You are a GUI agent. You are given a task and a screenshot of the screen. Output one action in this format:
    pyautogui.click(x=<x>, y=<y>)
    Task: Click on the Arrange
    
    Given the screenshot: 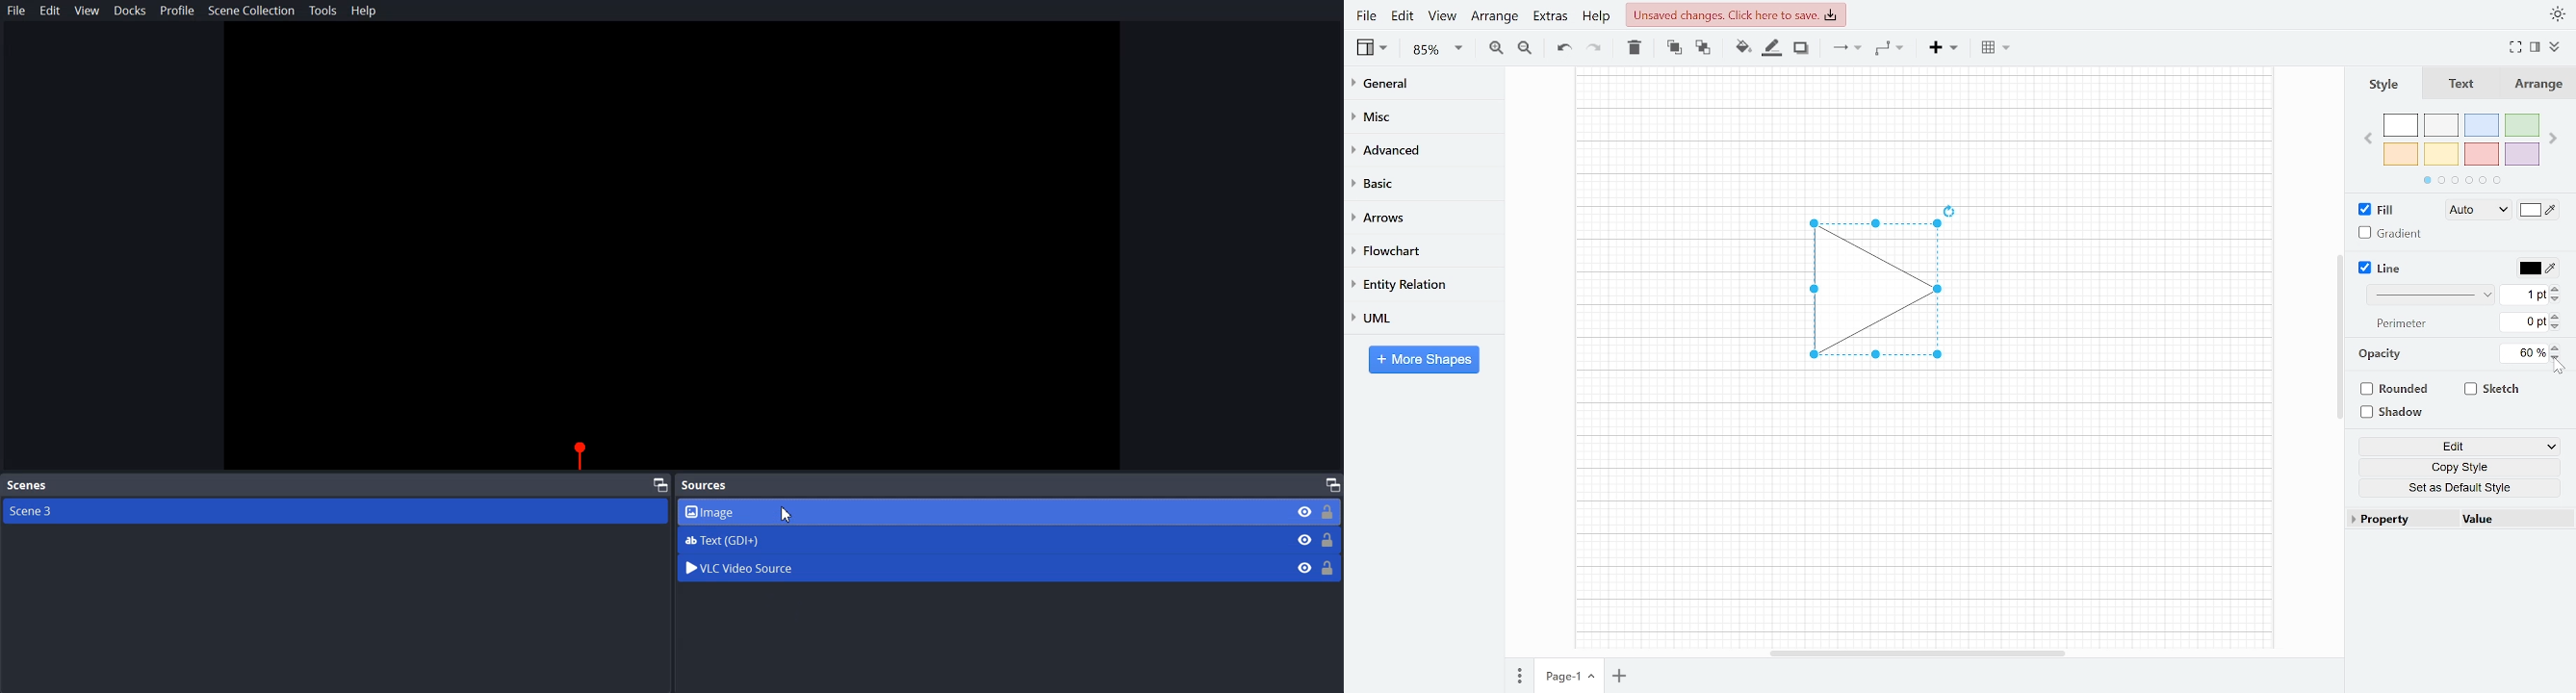 What is the action you would take?
    pyautogui.click(x=1494, y=15)
    